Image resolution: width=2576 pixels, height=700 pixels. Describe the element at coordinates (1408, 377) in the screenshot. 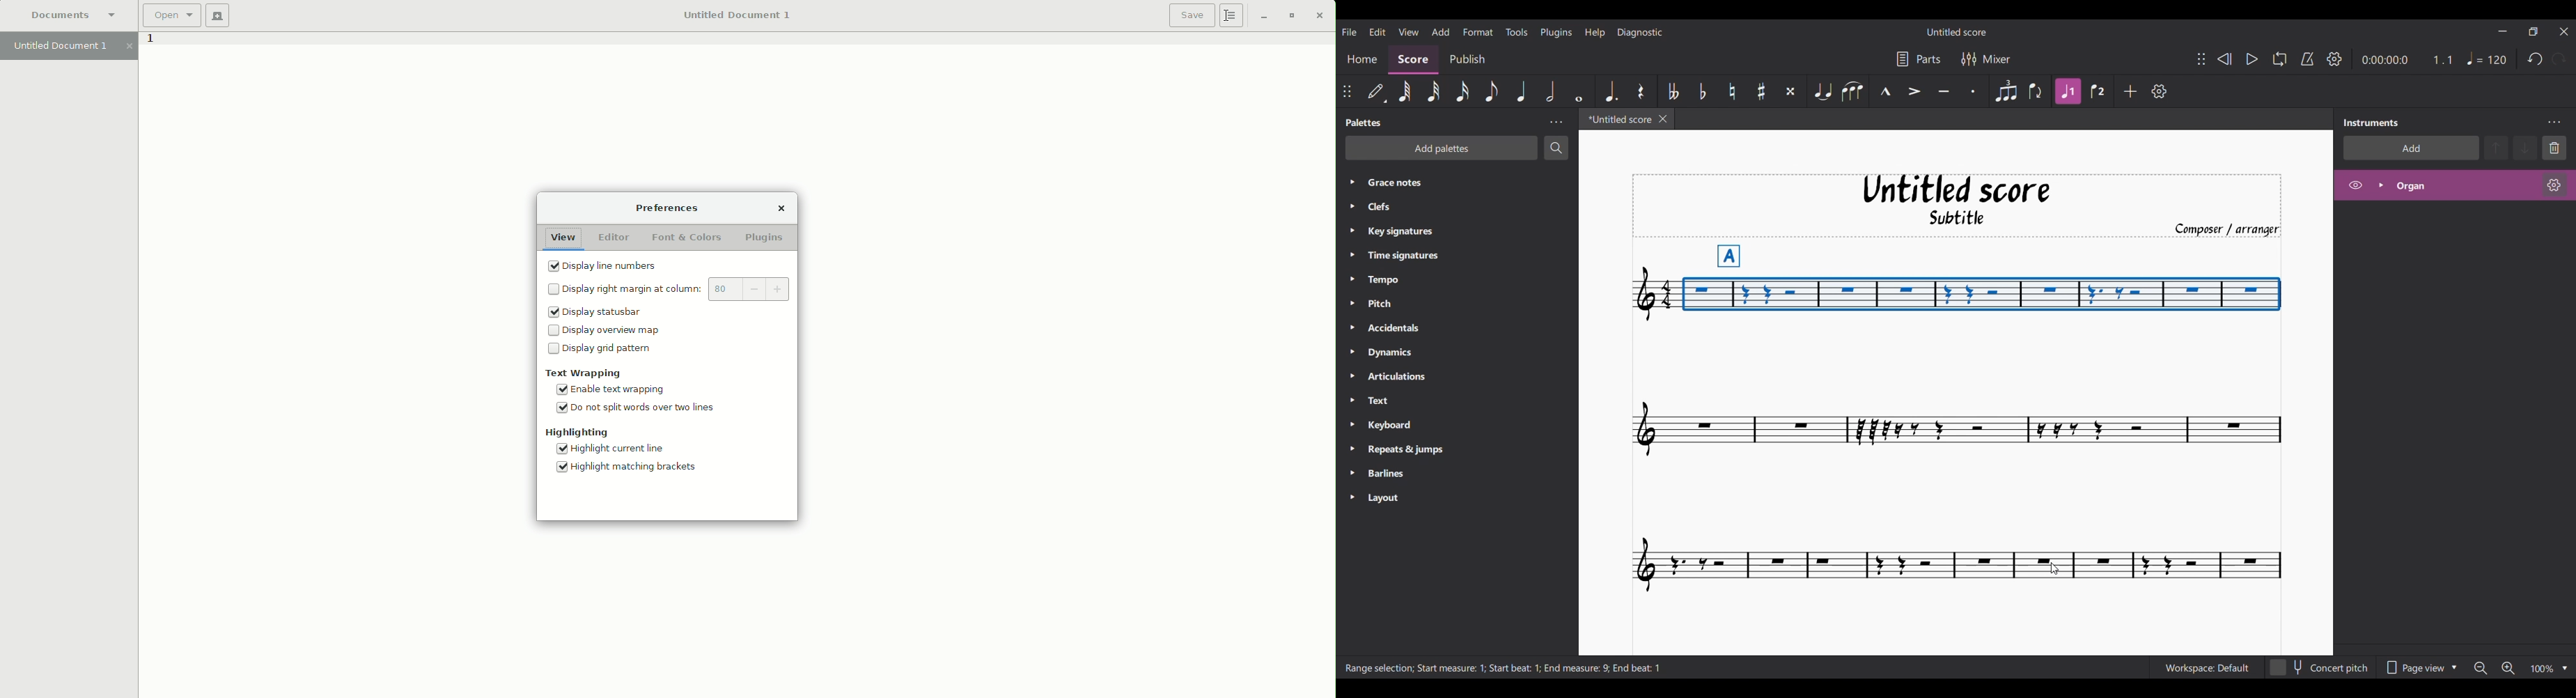

I see `Articulations` at that location.